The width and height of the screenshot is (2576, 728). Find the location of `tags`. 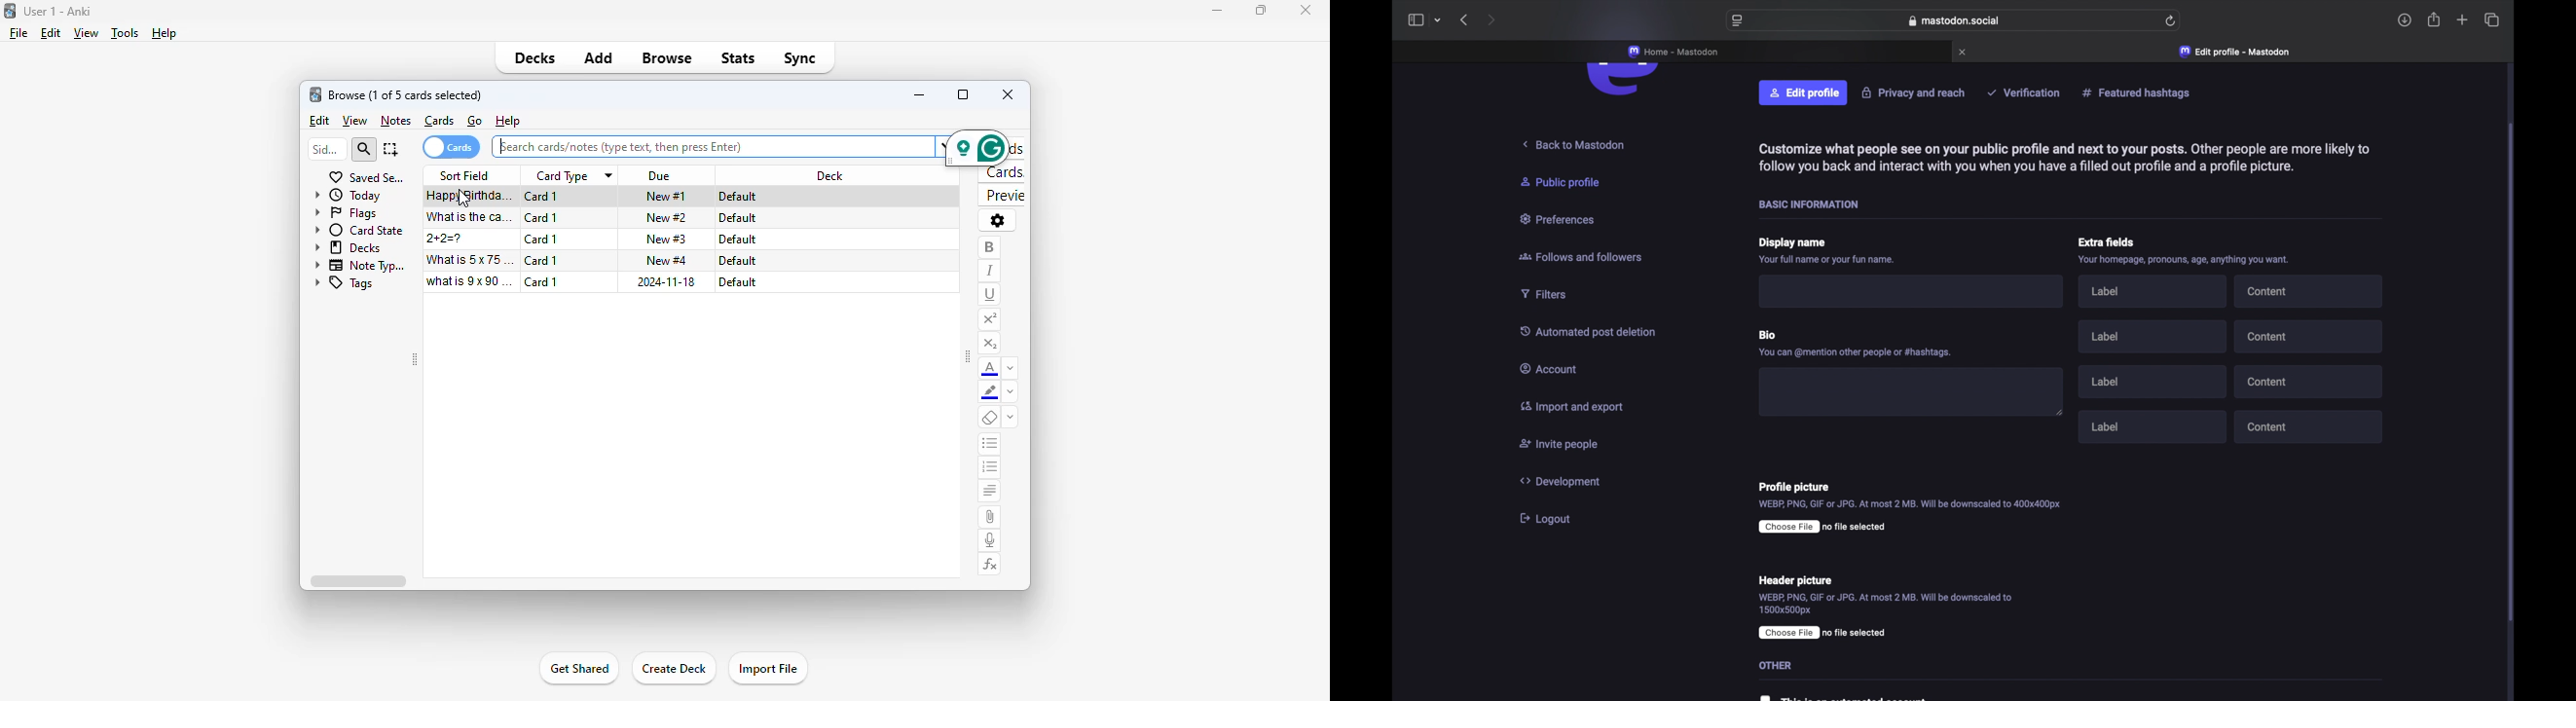

tags is located at coordinates (345, 283).